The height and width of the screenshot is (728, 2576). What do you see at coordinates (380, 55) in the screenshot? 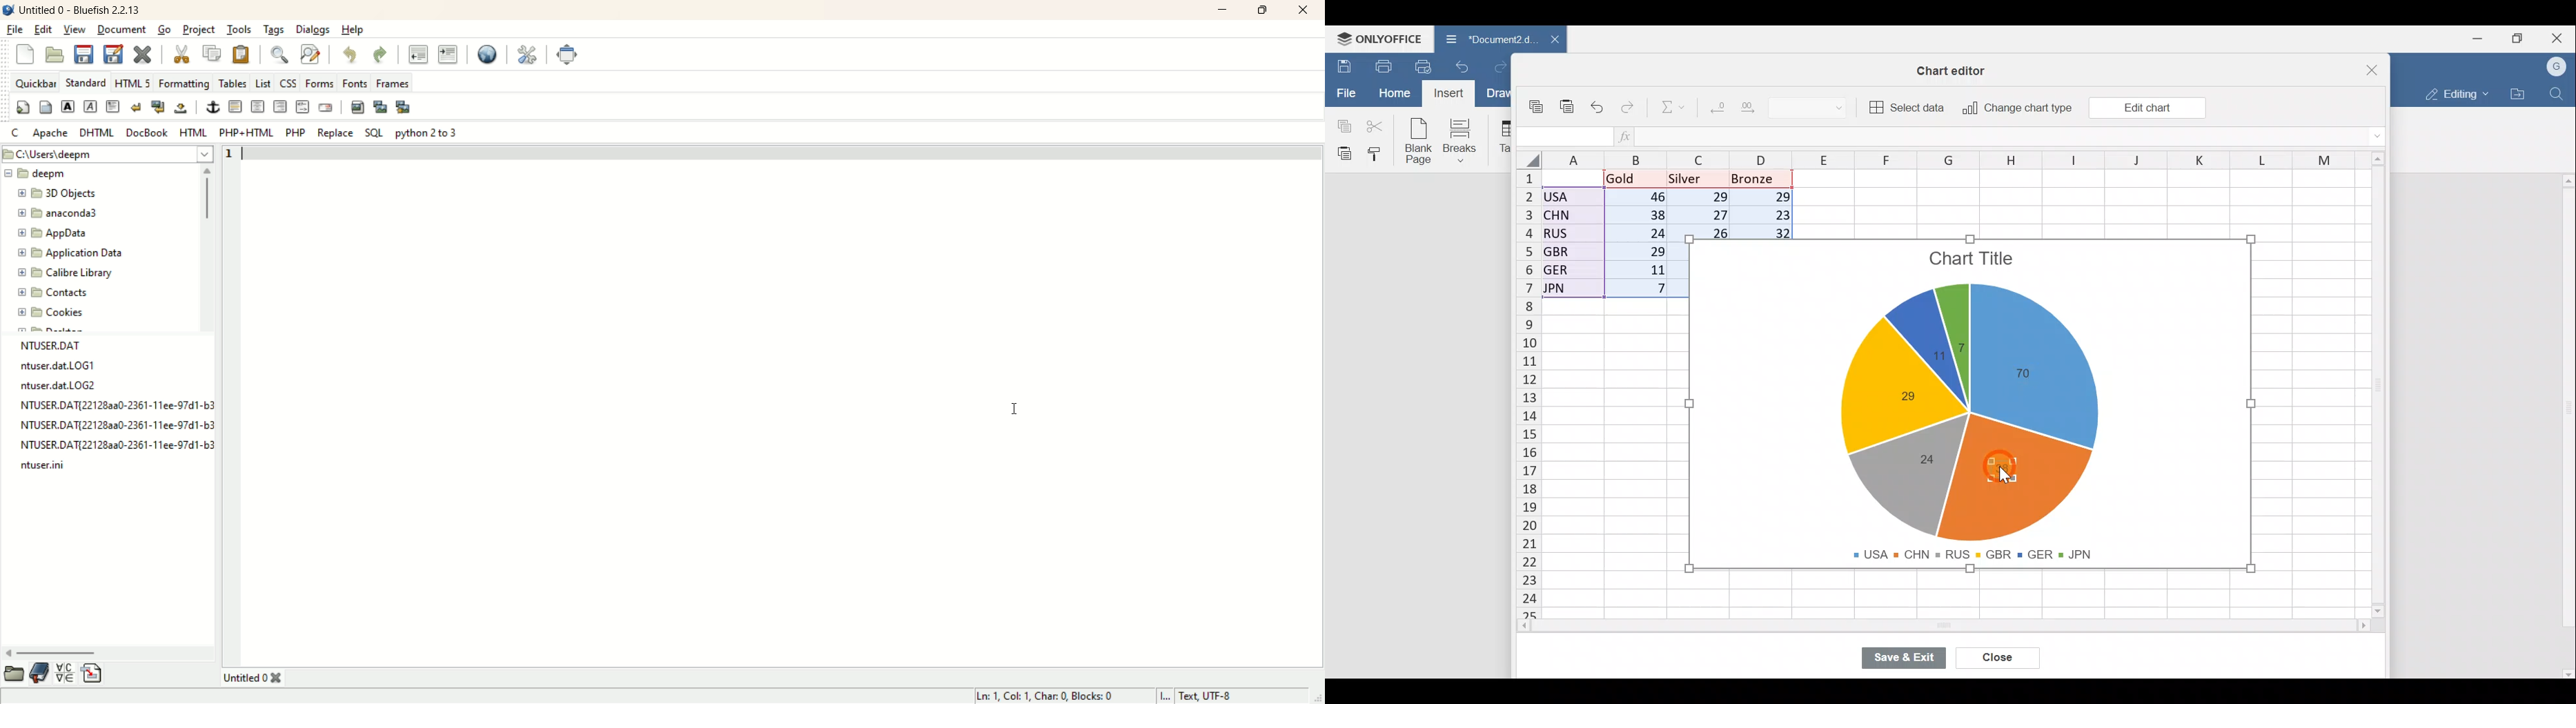
I see `redo` at bounding box center [380, 55].